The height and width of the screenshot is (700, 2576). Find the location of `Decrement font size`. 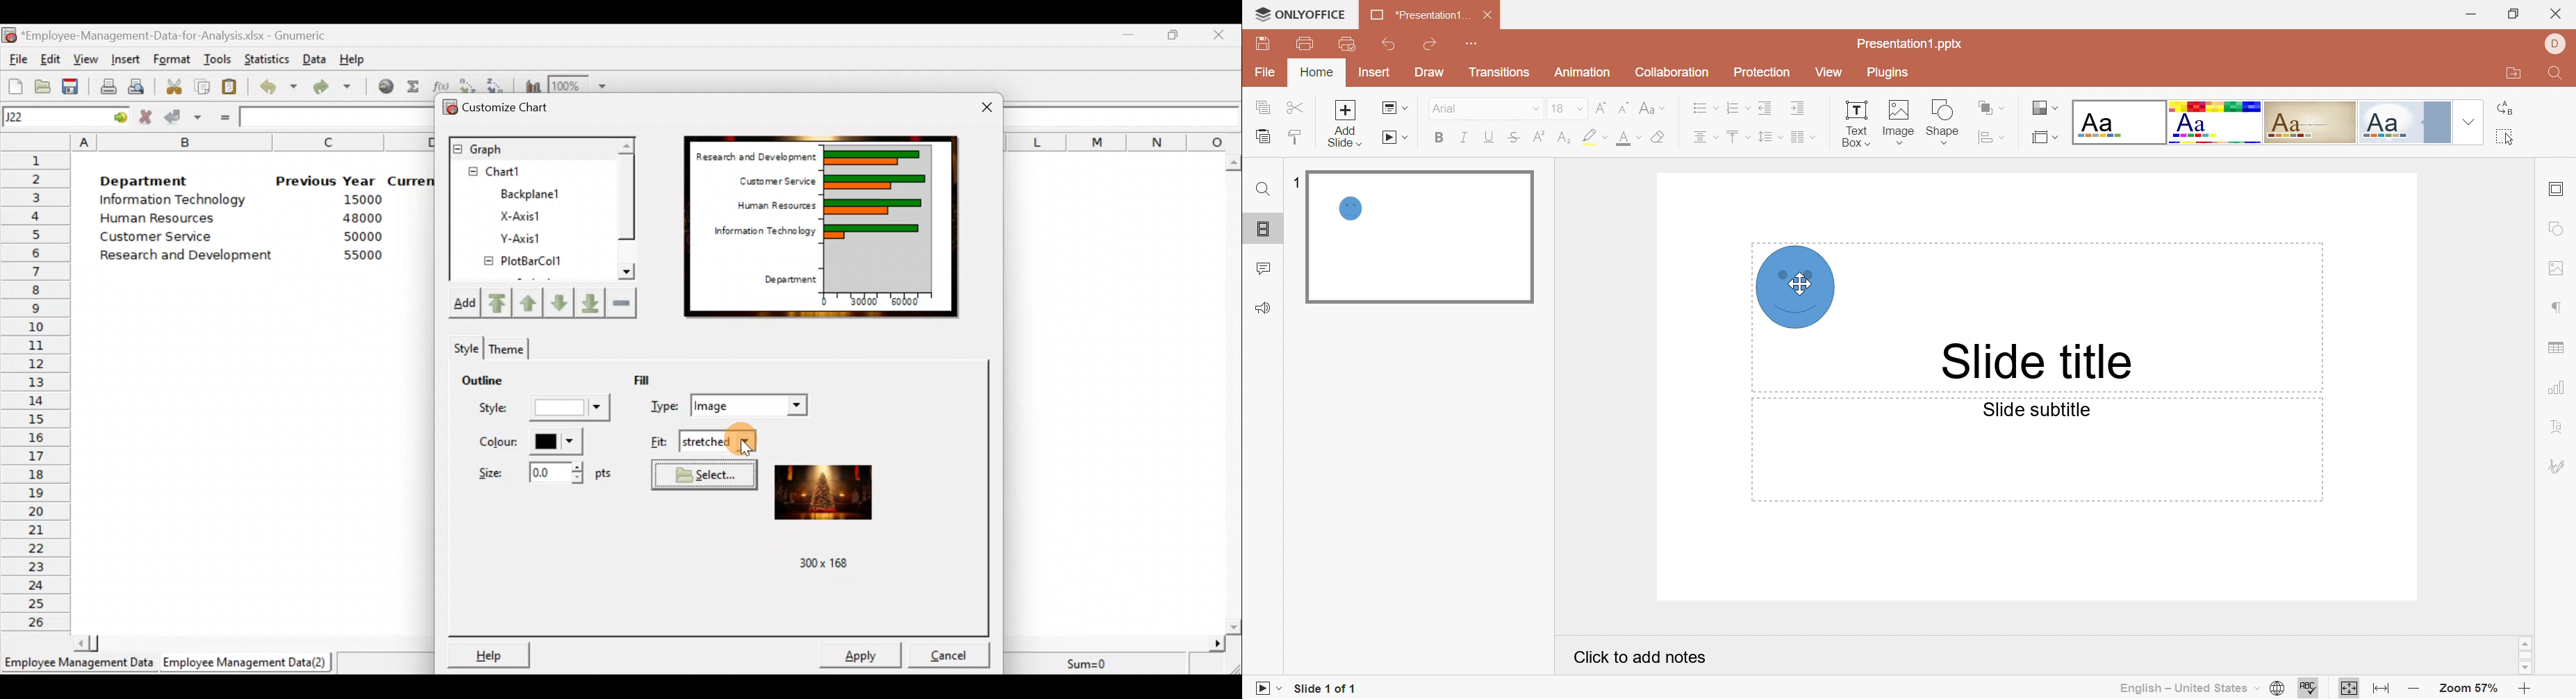

Decrement font size is located at coordinates (1622, 104).